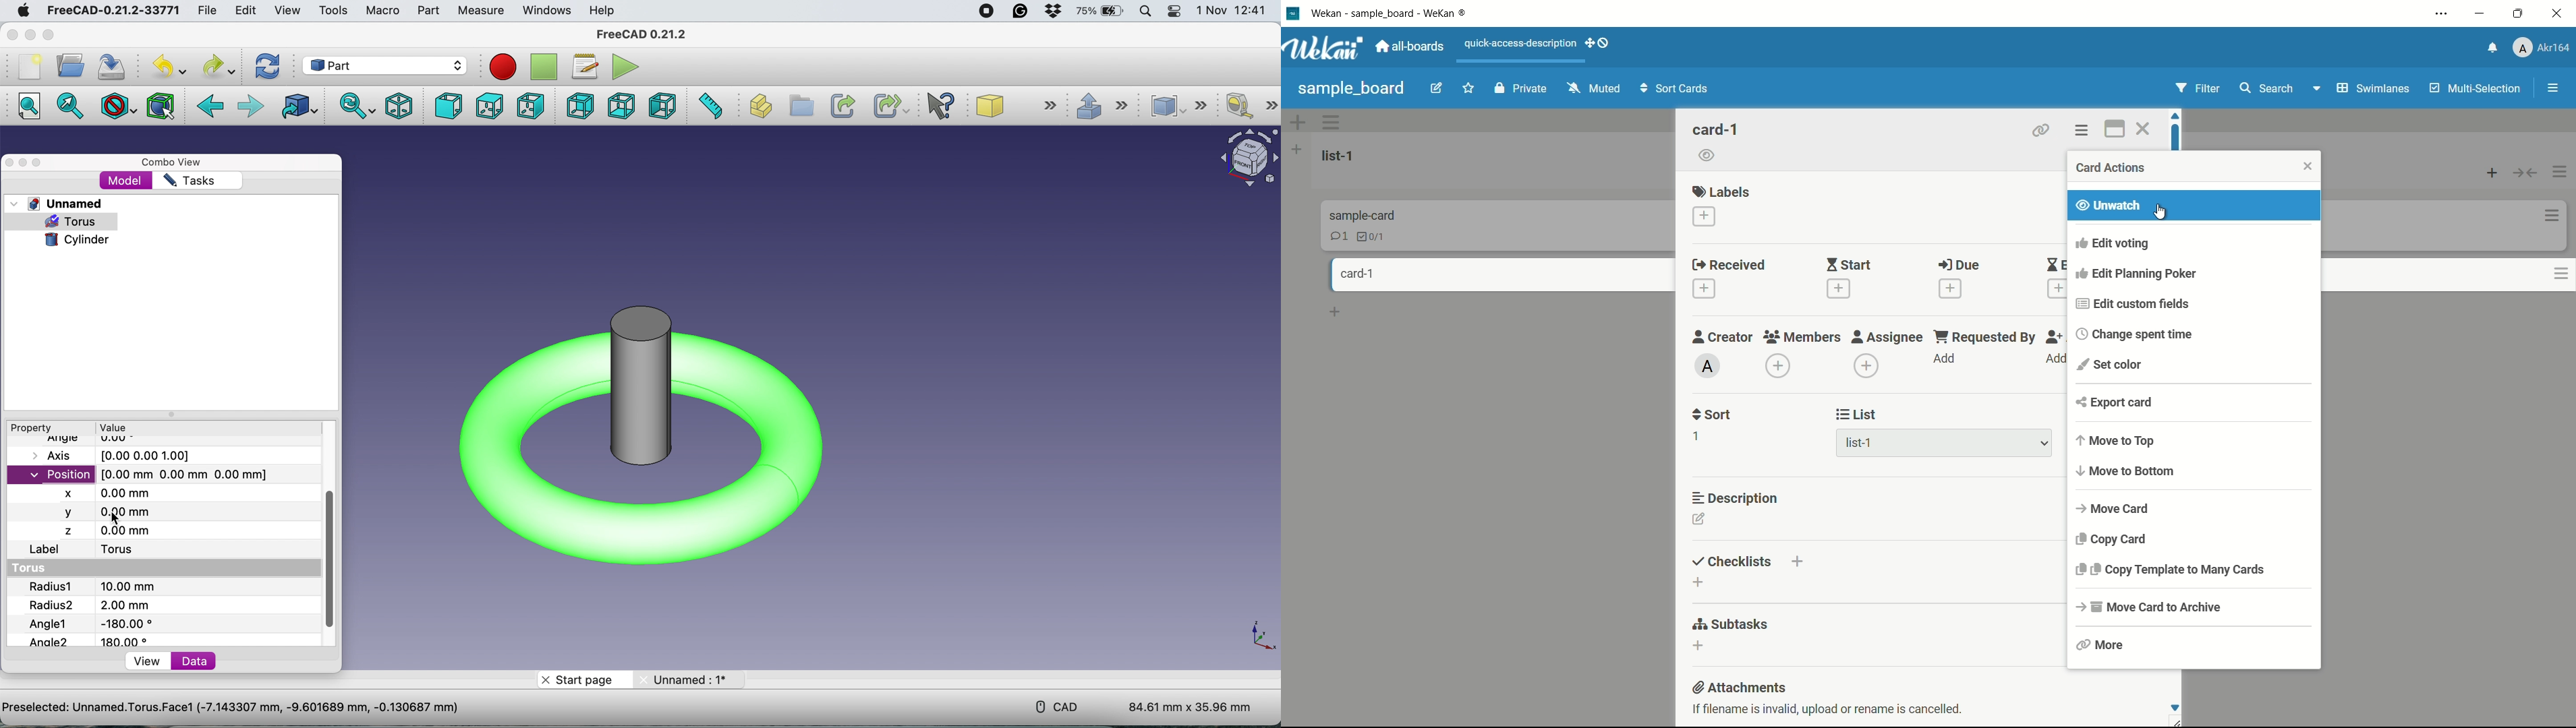  Describe the element at coordinates (947, 106) in the screenshot. I see `what's this` at that location.